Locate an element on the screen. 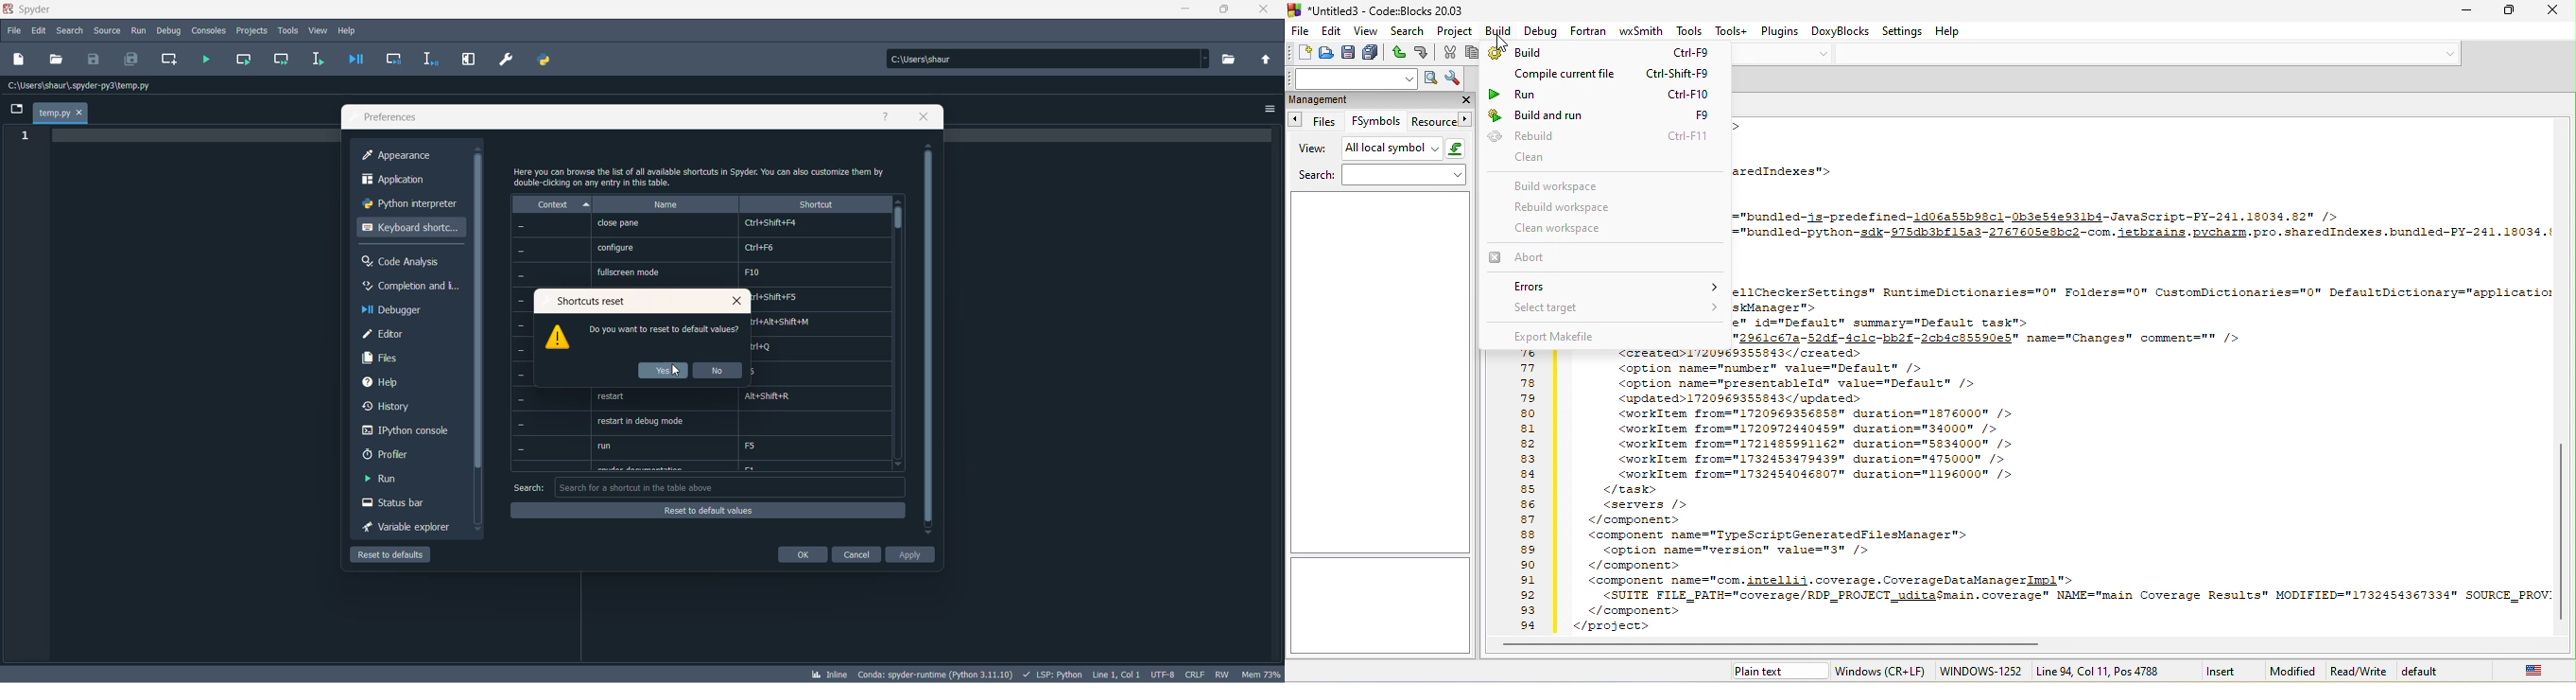 The height and width of the screenshot is (700, 2576). view is located at coordinates (1366, 32).